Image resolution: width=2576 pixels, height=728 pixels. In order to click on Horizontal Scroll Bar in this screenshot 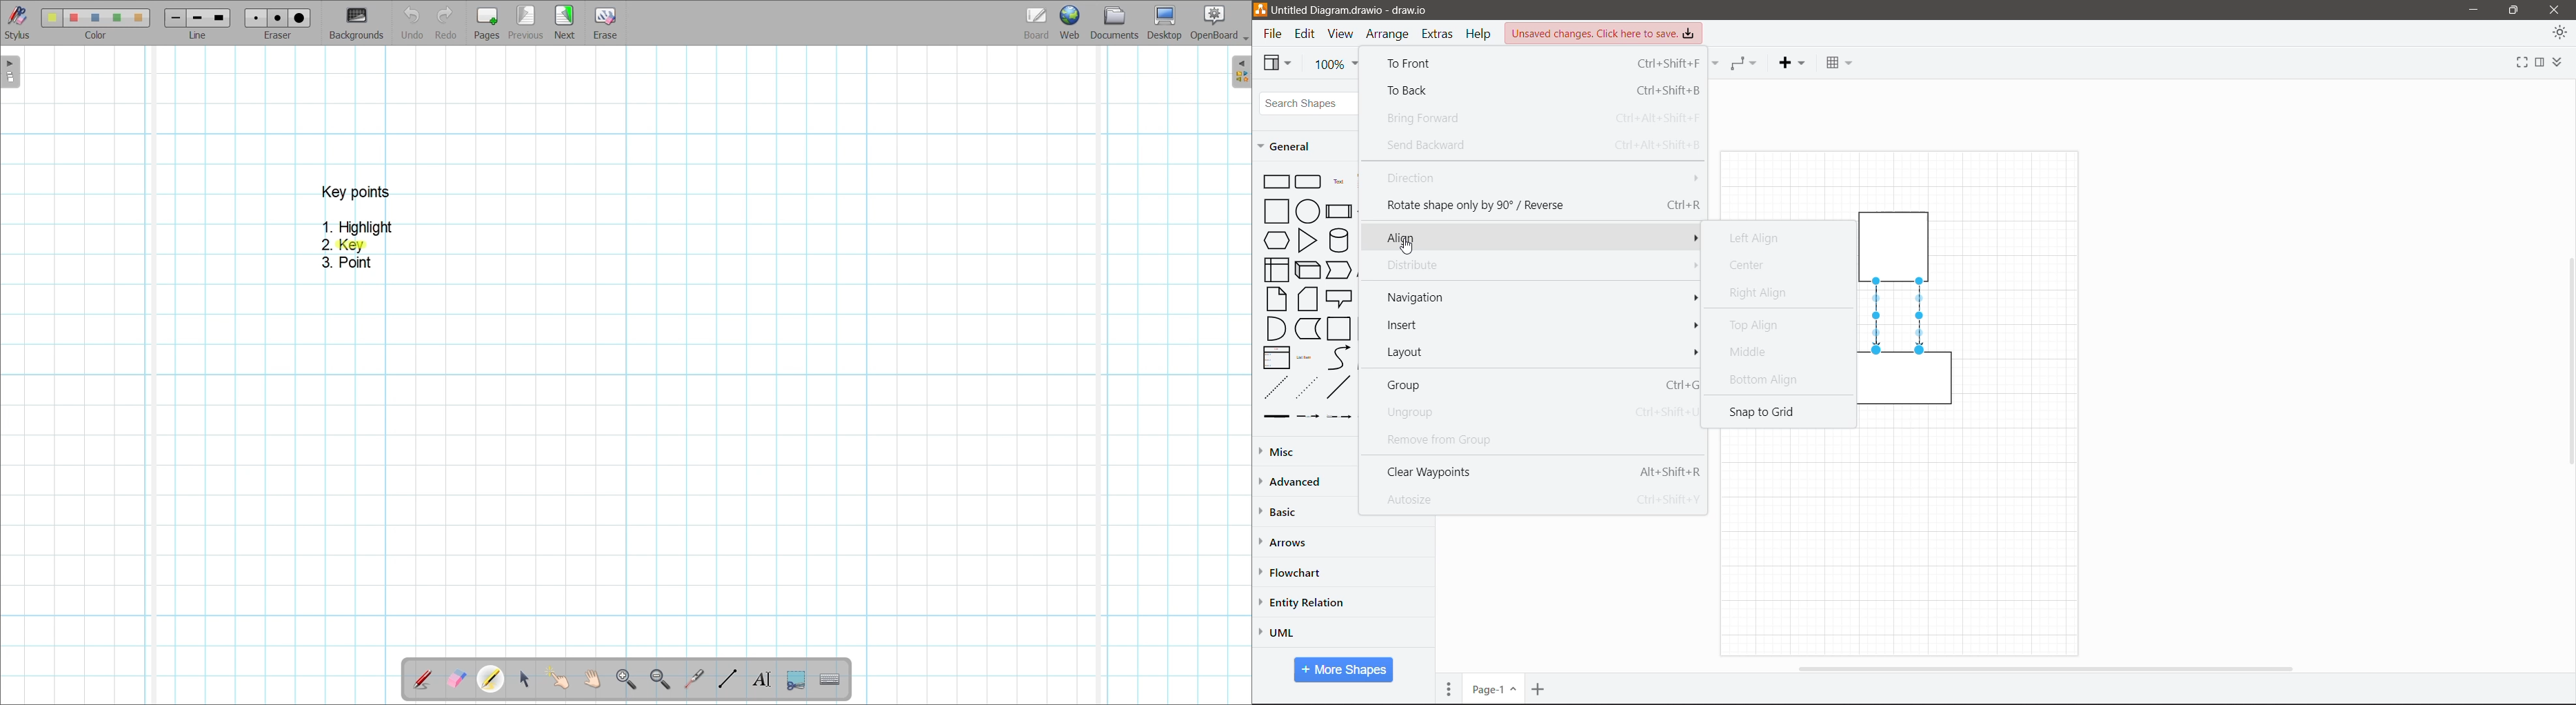, I will do `click(2044, 668)`.